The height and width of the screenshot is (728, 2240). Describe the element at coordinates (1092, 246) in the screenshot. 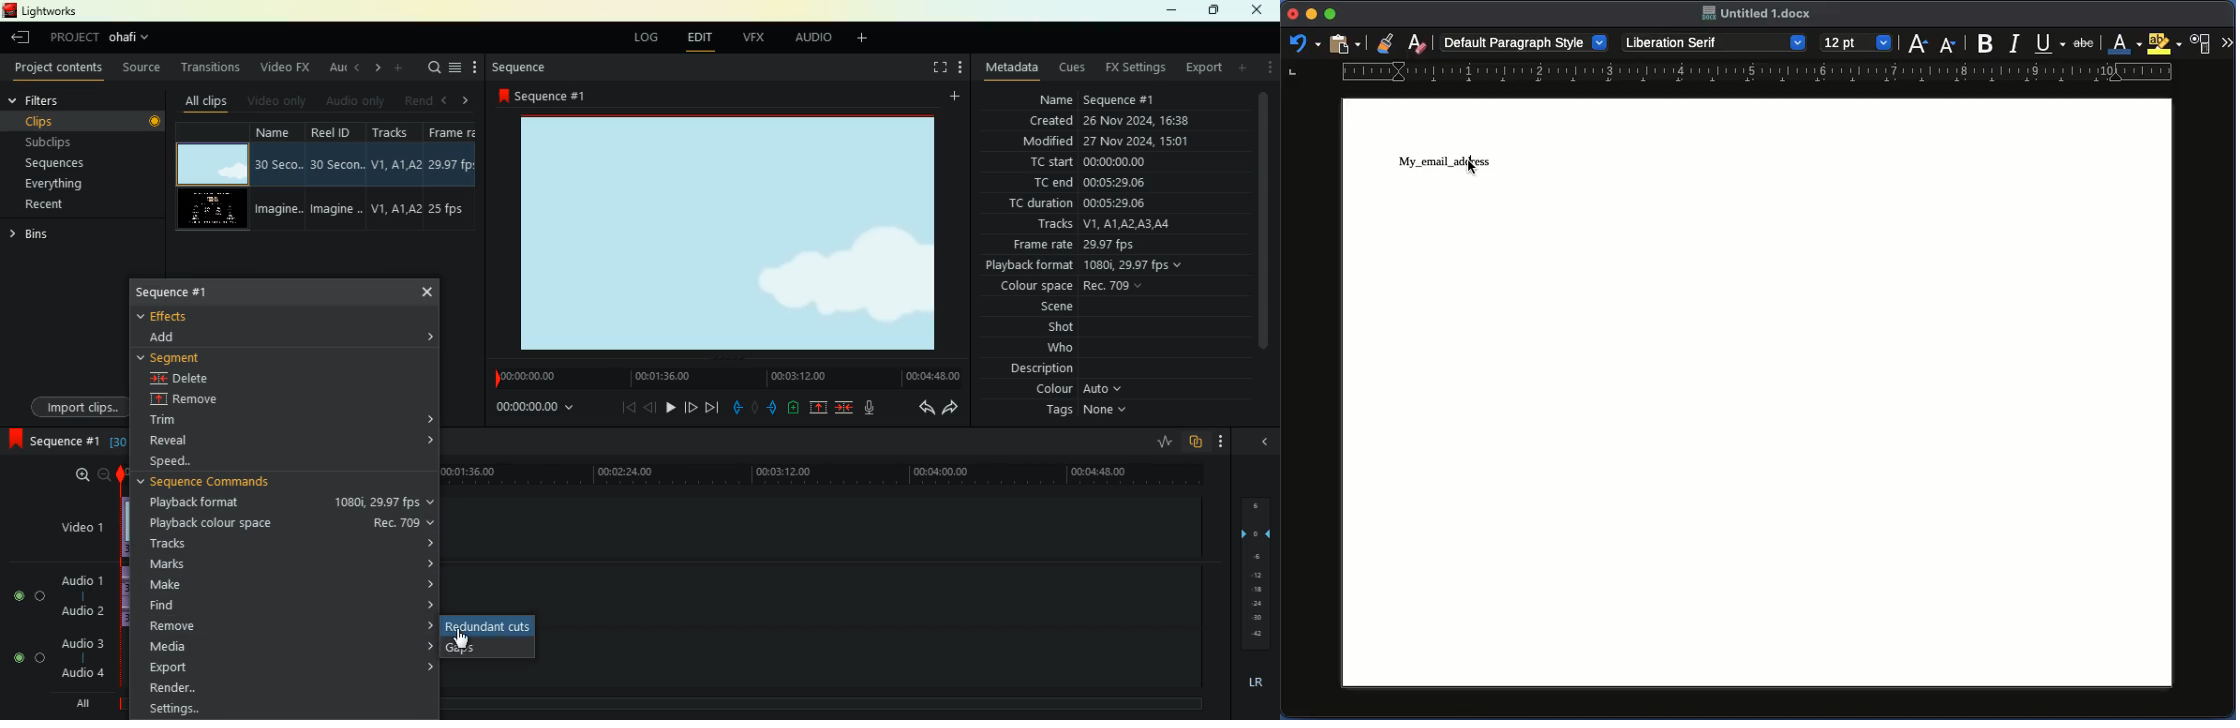

I see `frame rate` at that location.